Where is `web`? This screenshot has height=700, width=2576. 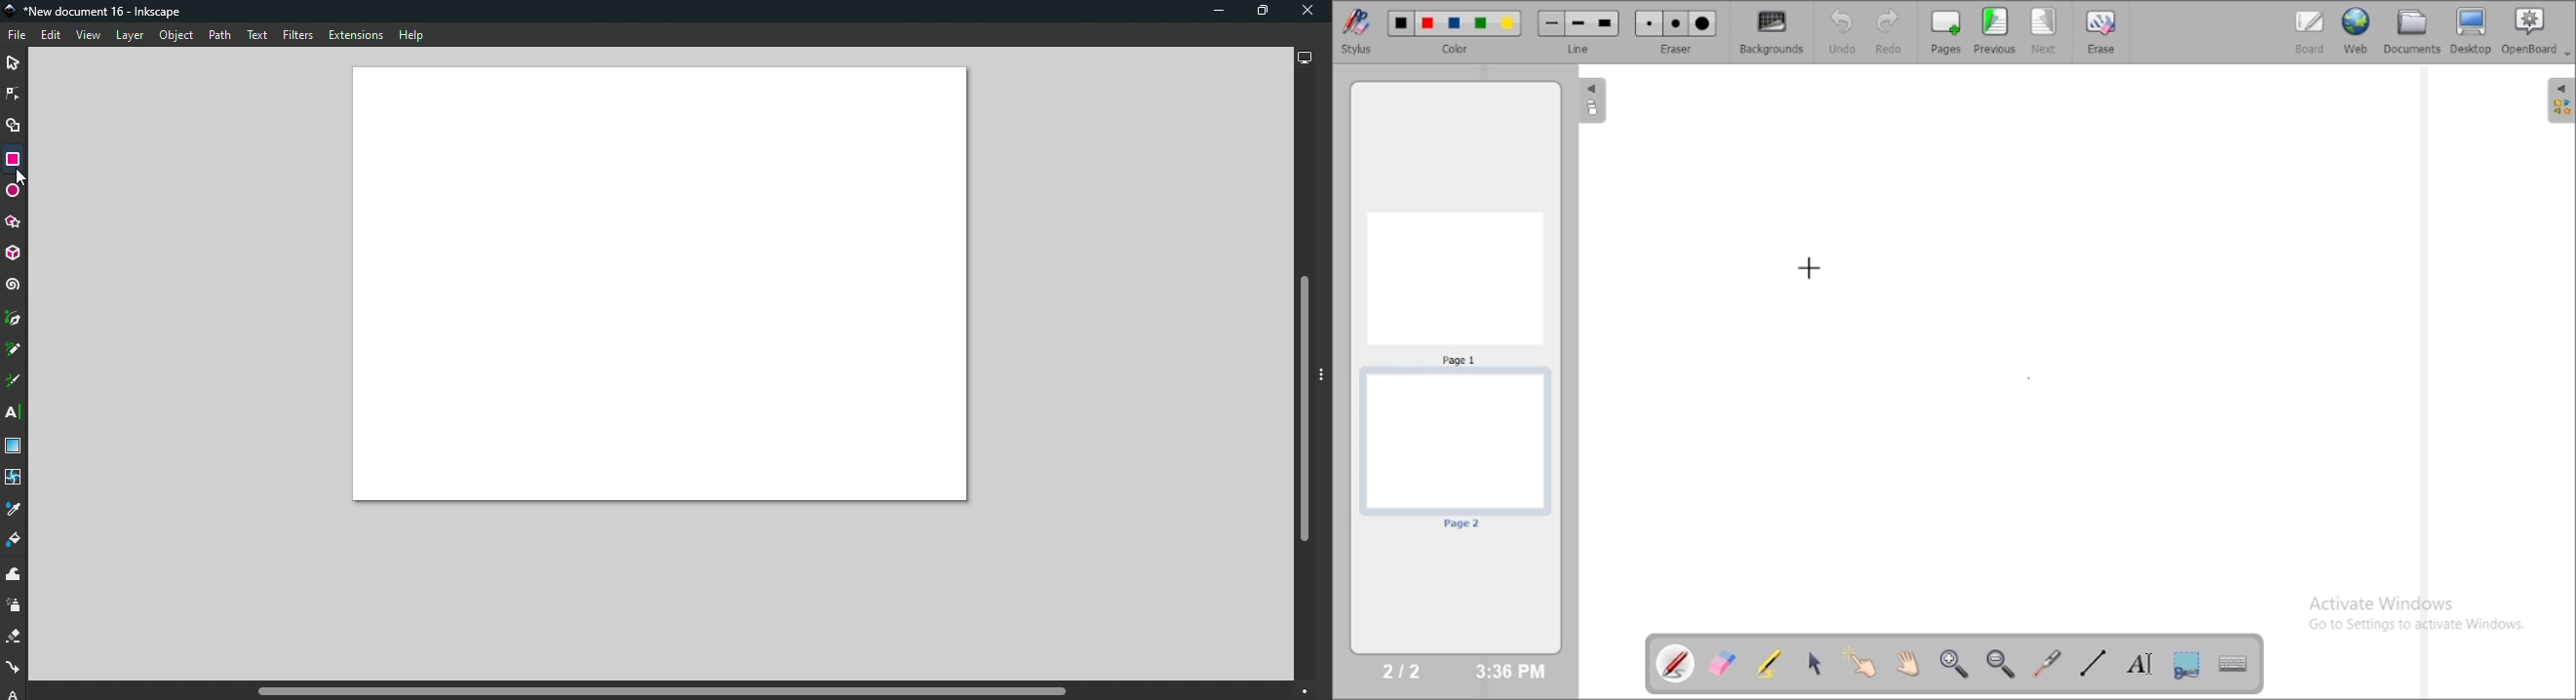 web is located at coordinates (2357, 30).